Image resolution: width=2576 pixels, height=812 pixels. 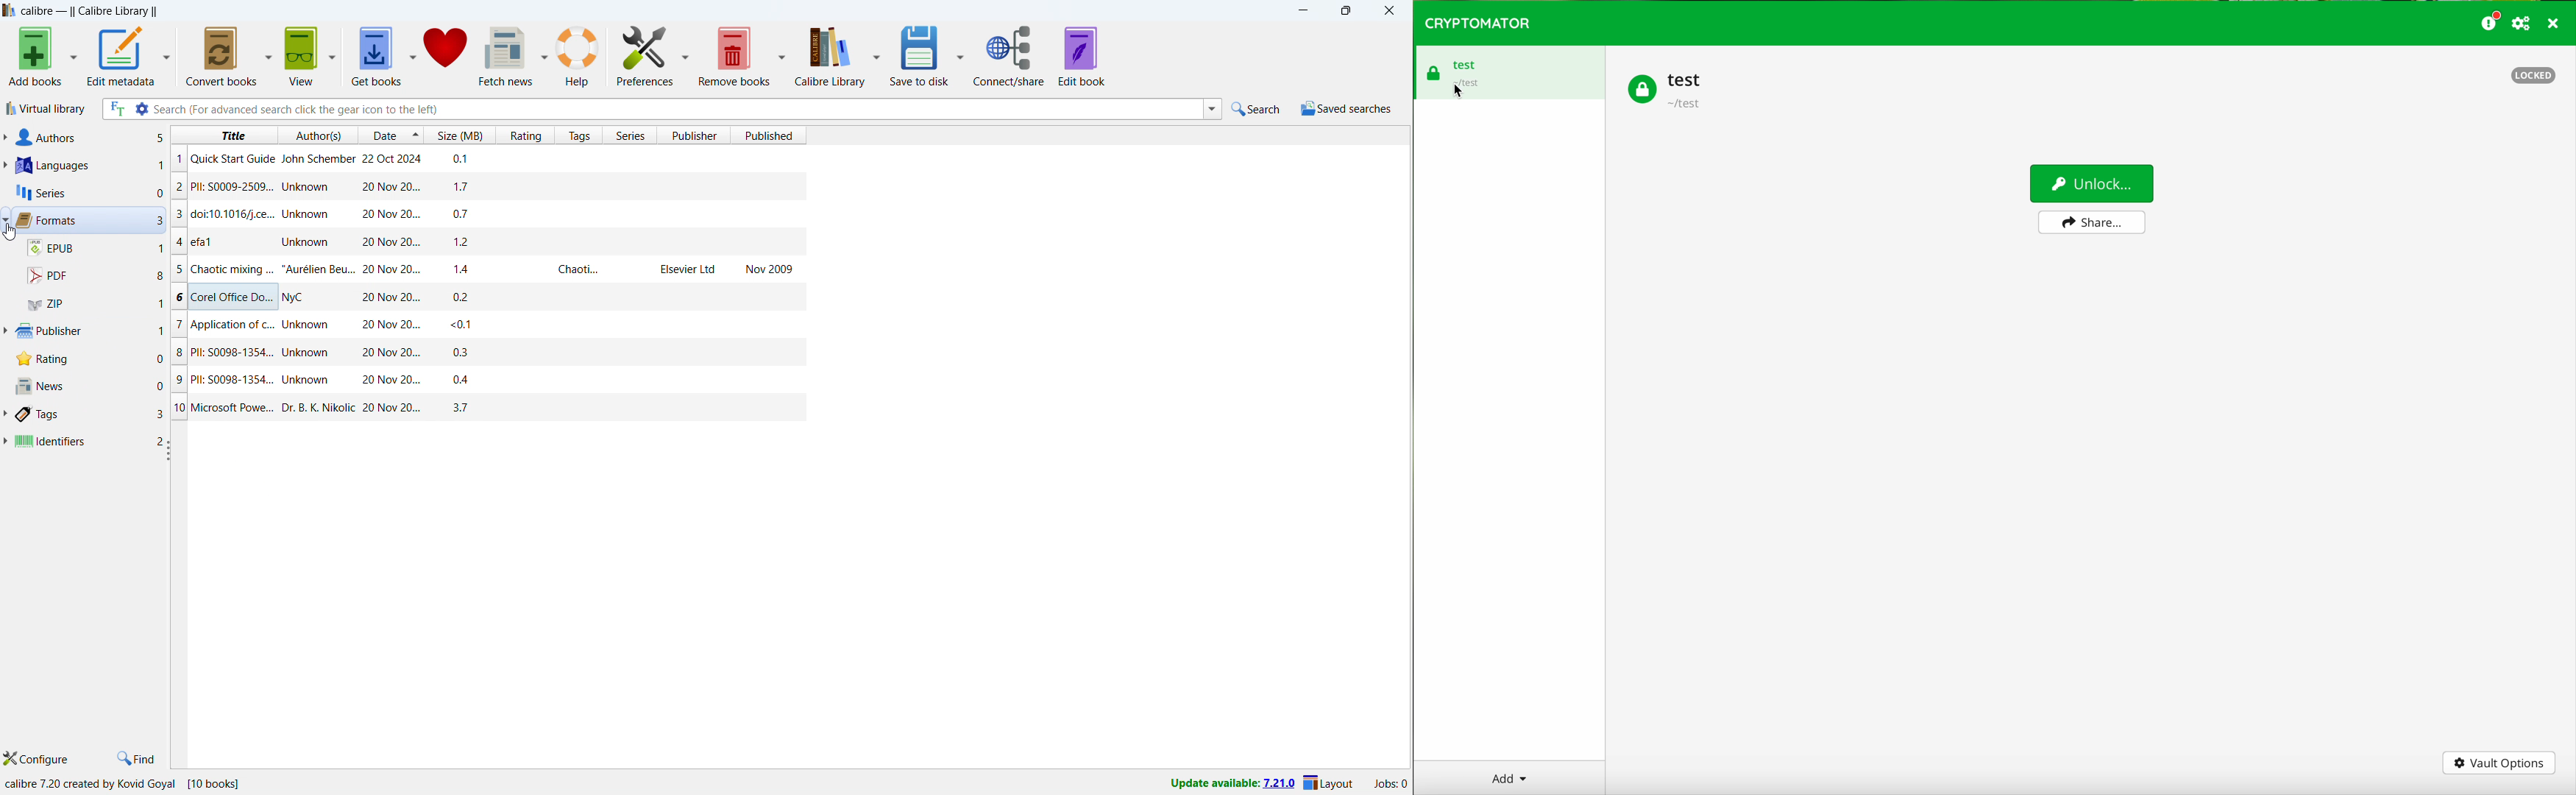 I want to click on share , so click(x=2092, y=224).